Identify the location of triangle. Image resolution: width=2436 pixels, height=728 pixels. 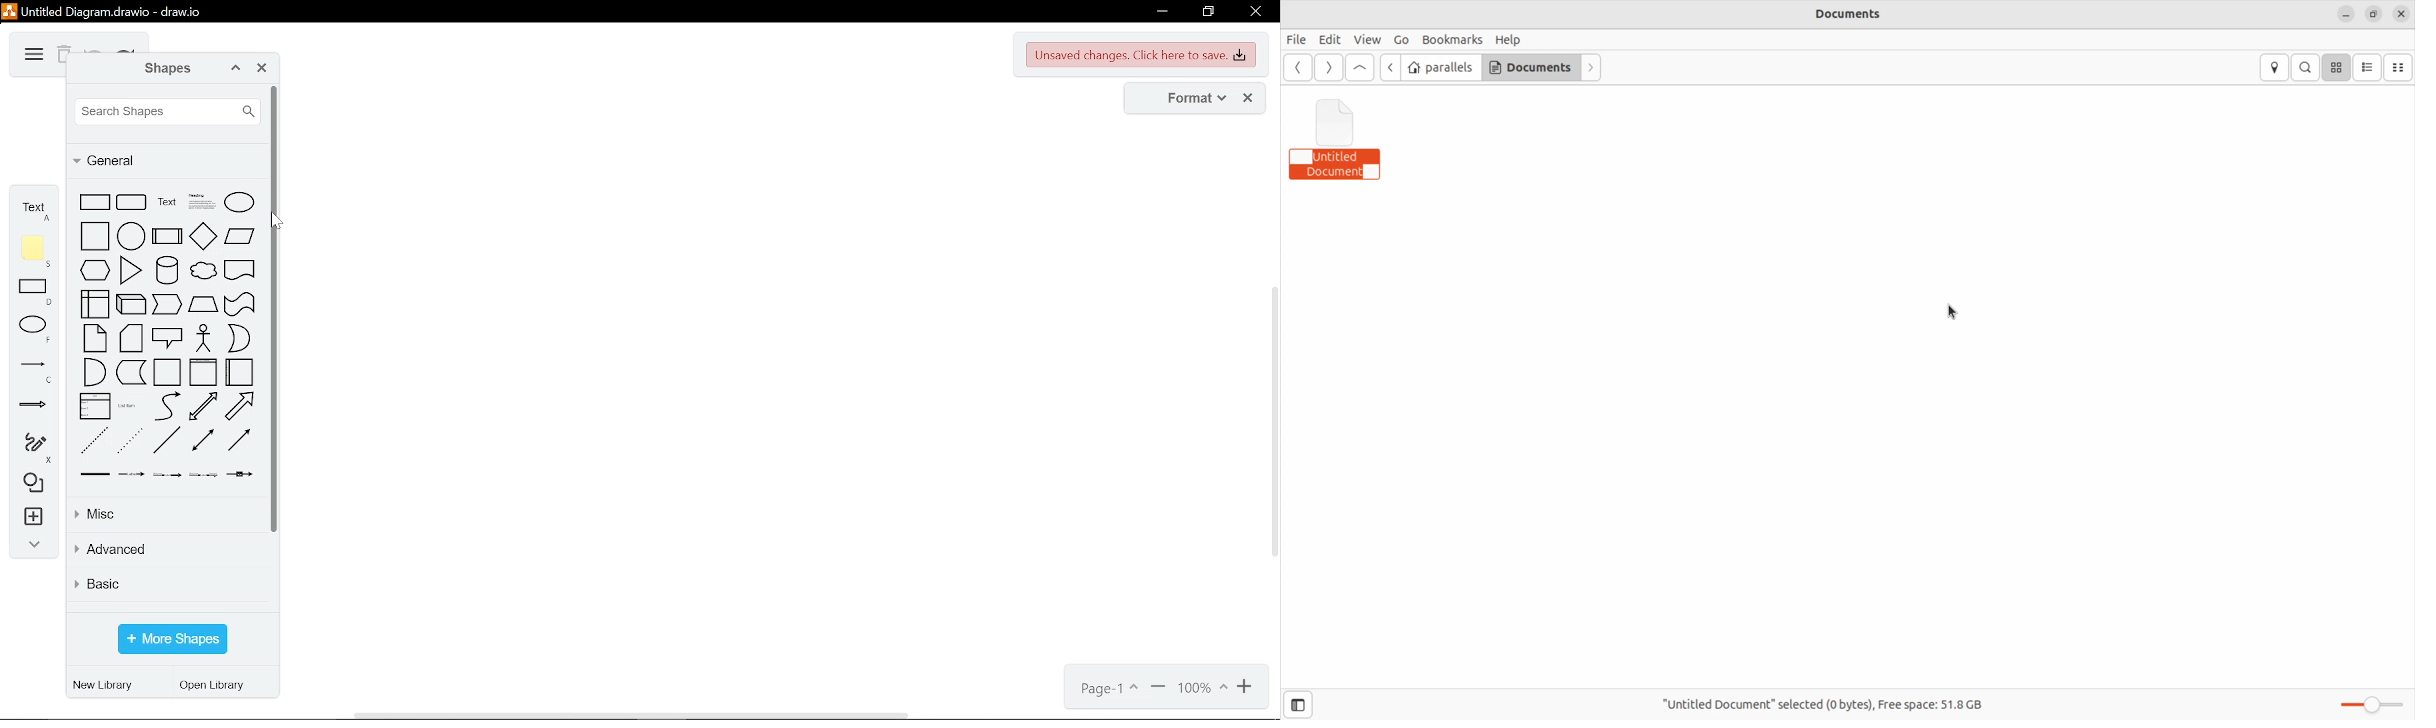
(131, 271).